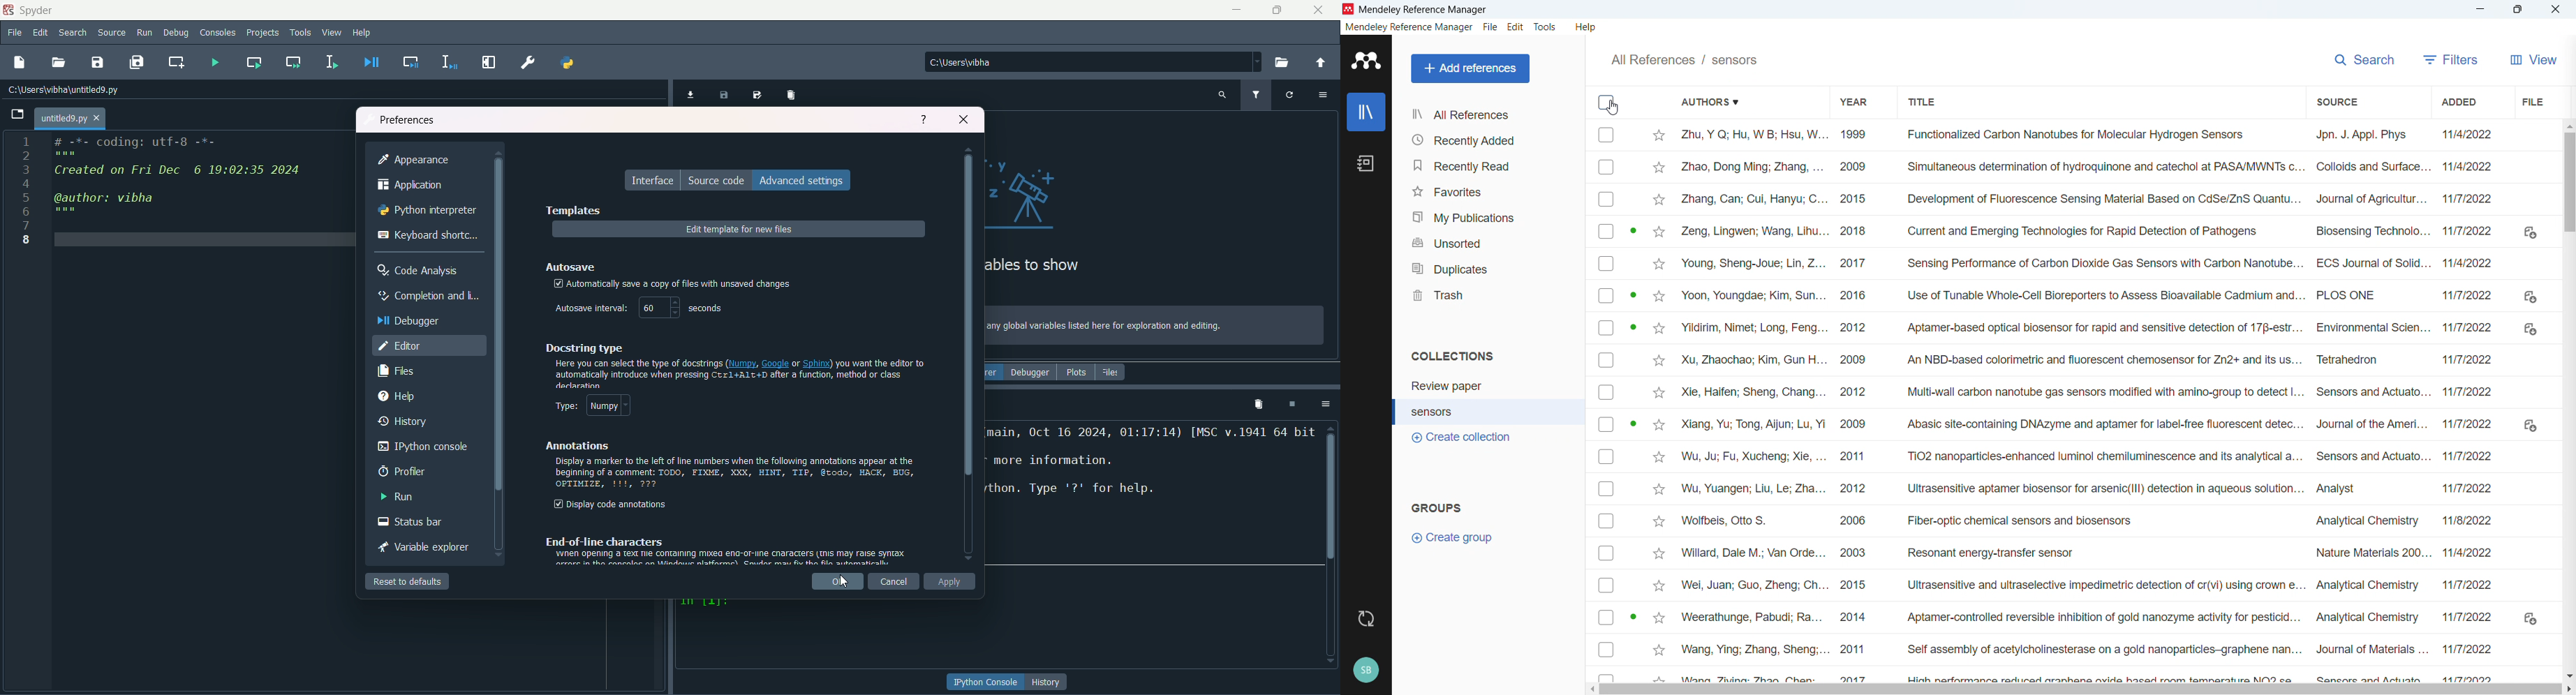  What do you see at coordinates (1289, 94) in the screenshot?
I see `refresh variable` at bounding box center [1289, 94].